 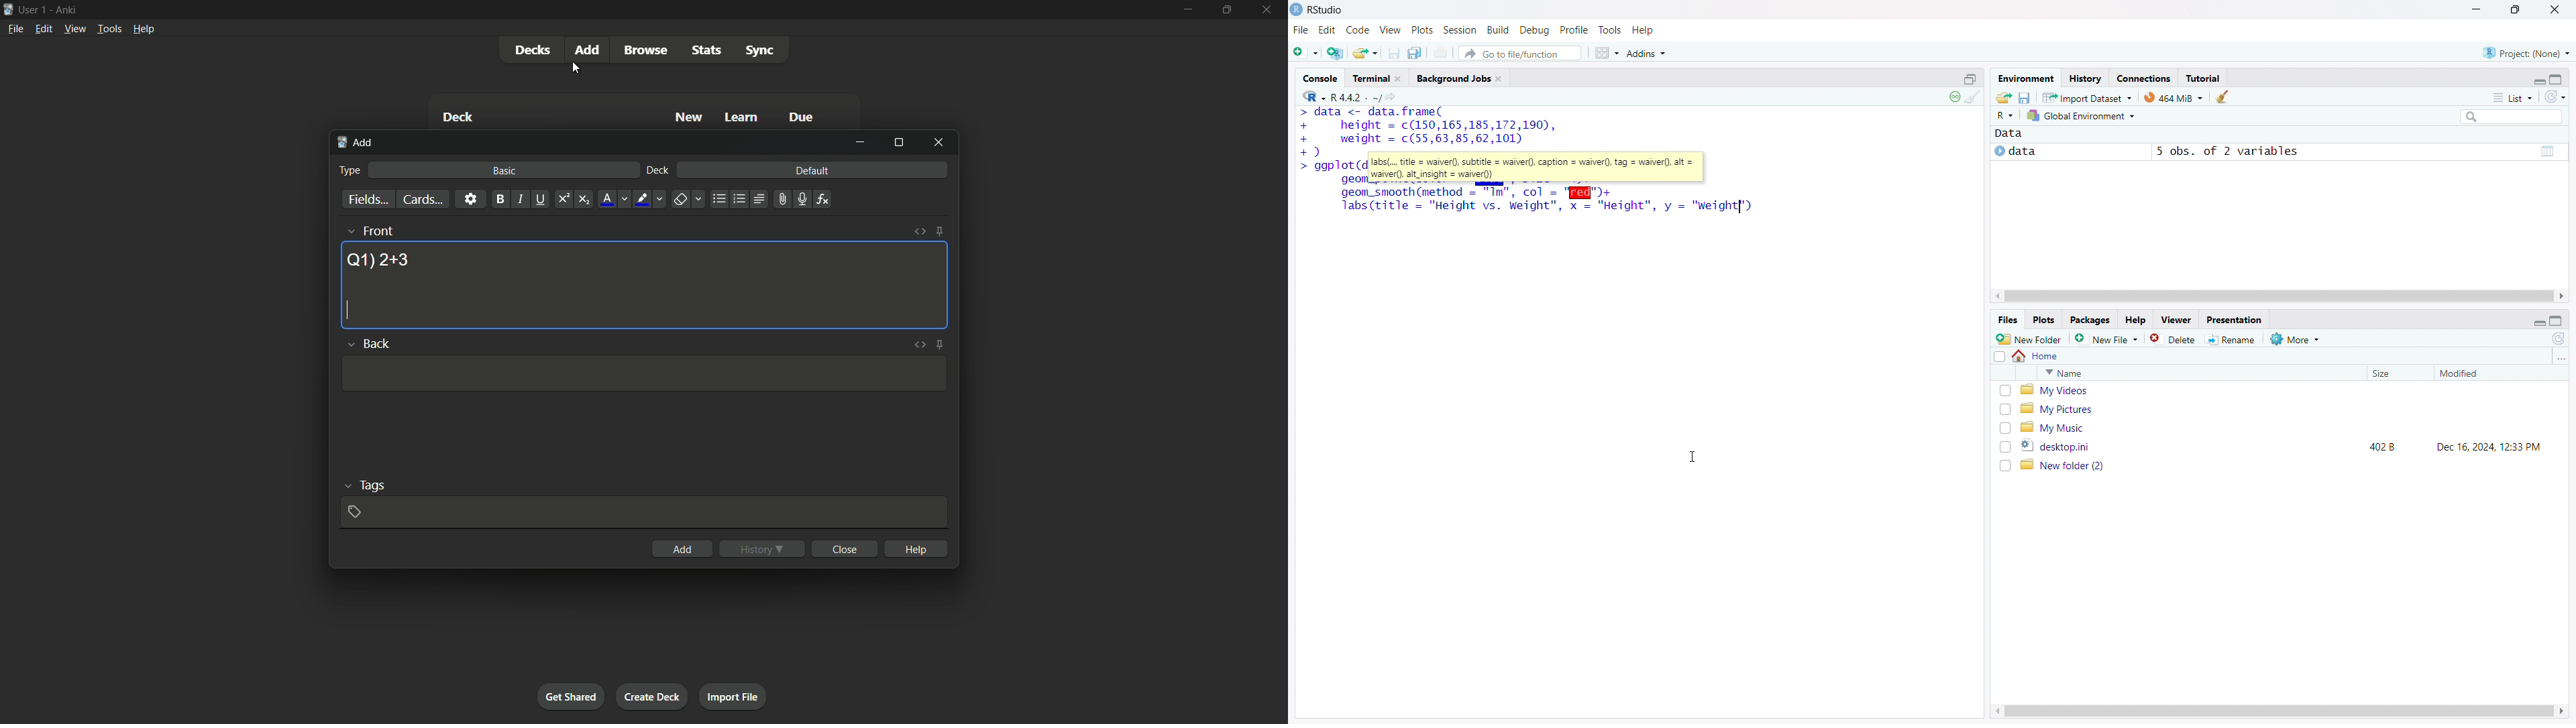 What do you see at coordinates (109, 28) in the screenshot?
I see `tools menu` at bounding box center [109, 28].